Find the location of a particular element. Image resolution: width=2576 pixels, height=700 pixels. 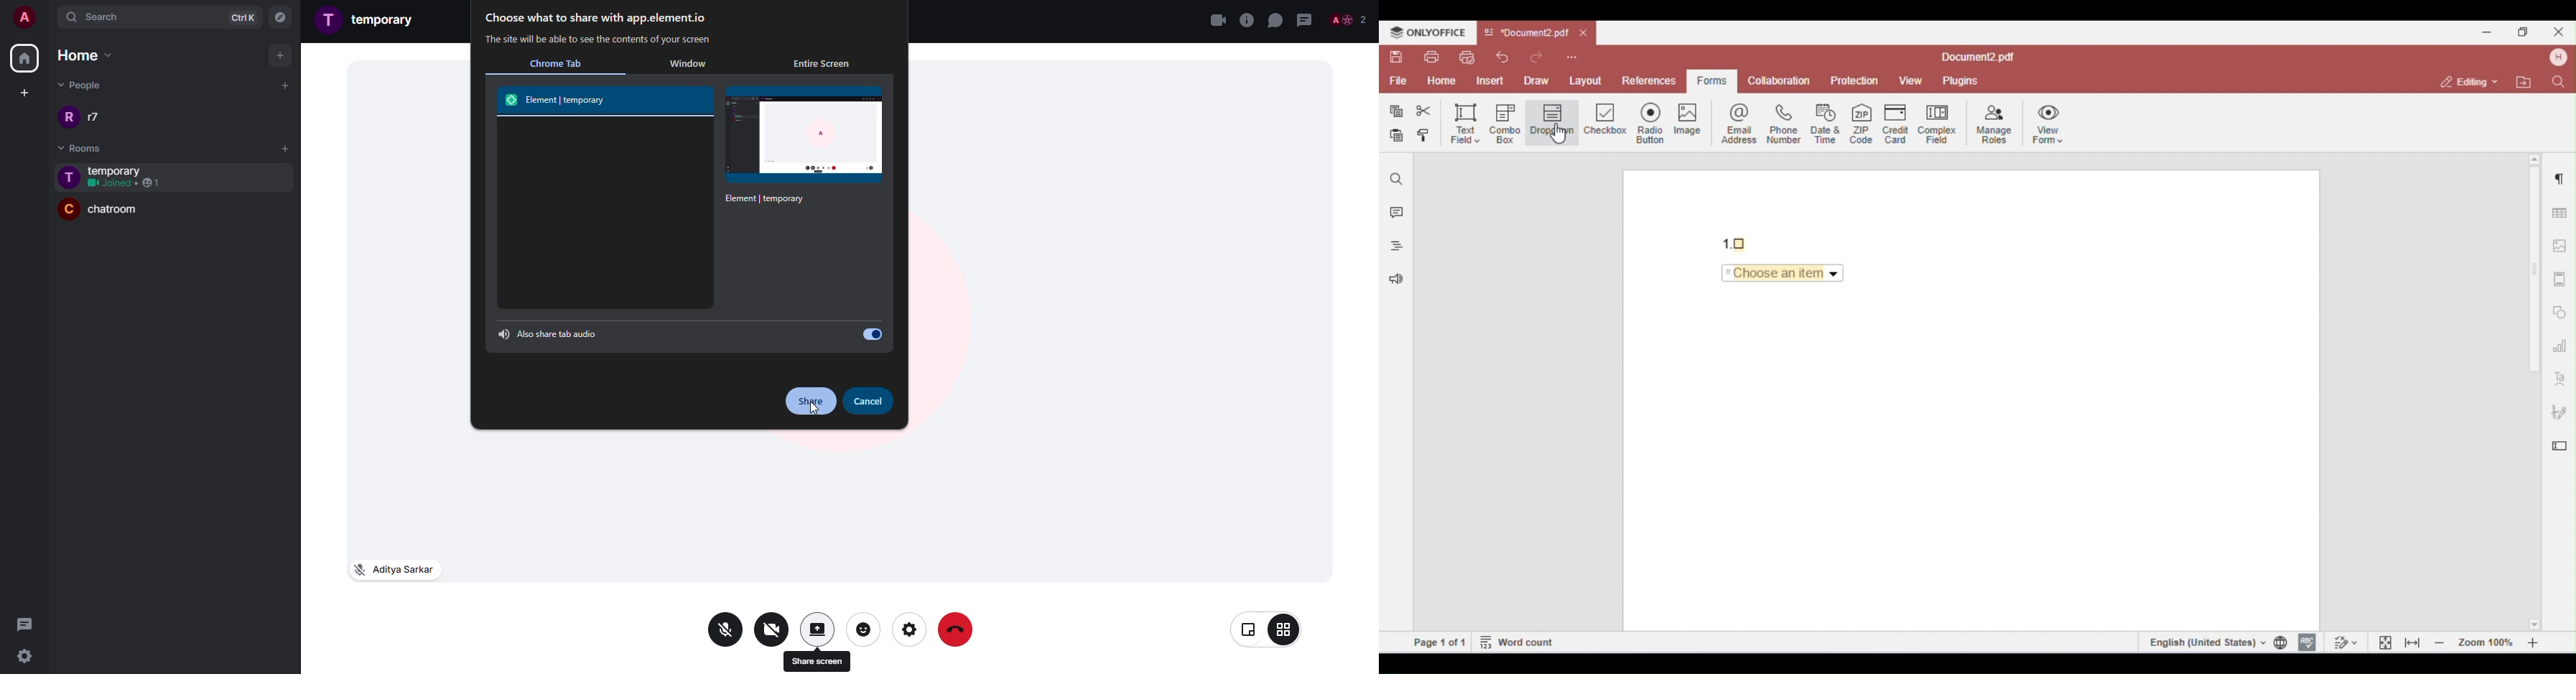

home is located at coordinates (24, 59).